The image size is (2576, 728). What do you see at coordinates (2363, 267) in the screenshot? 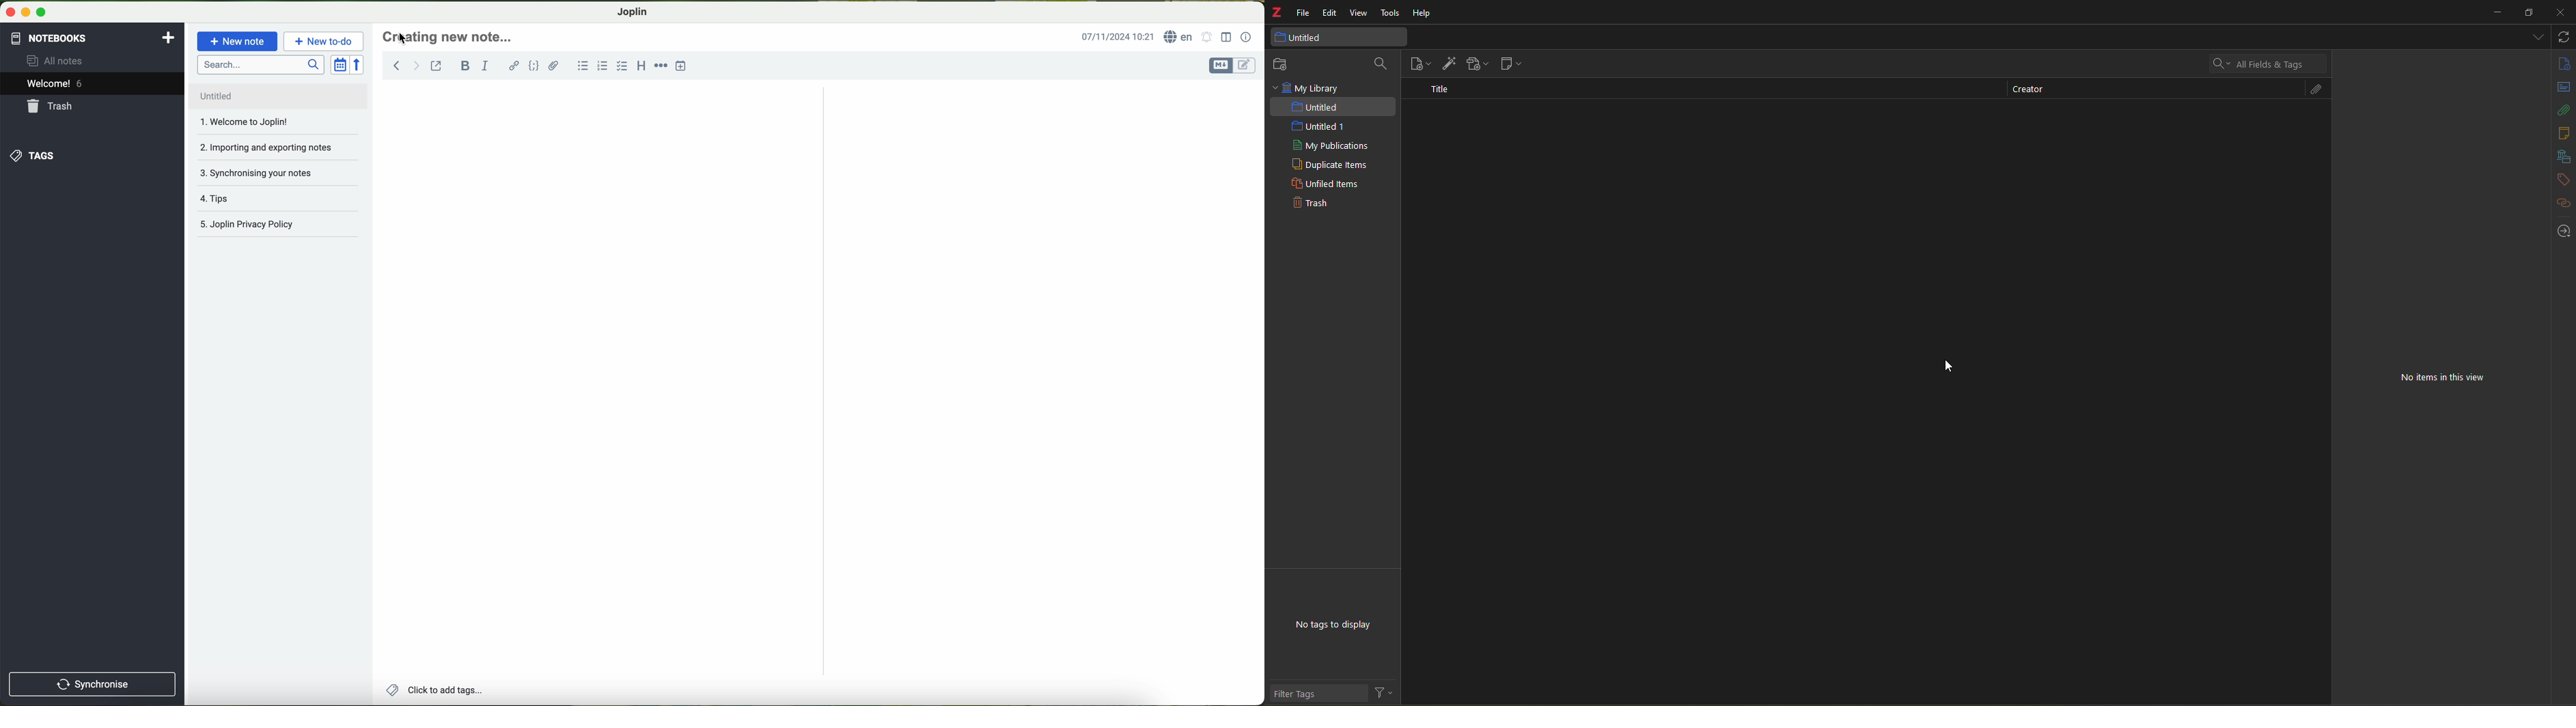
I see `tags` at bounding box center [2363, 267].